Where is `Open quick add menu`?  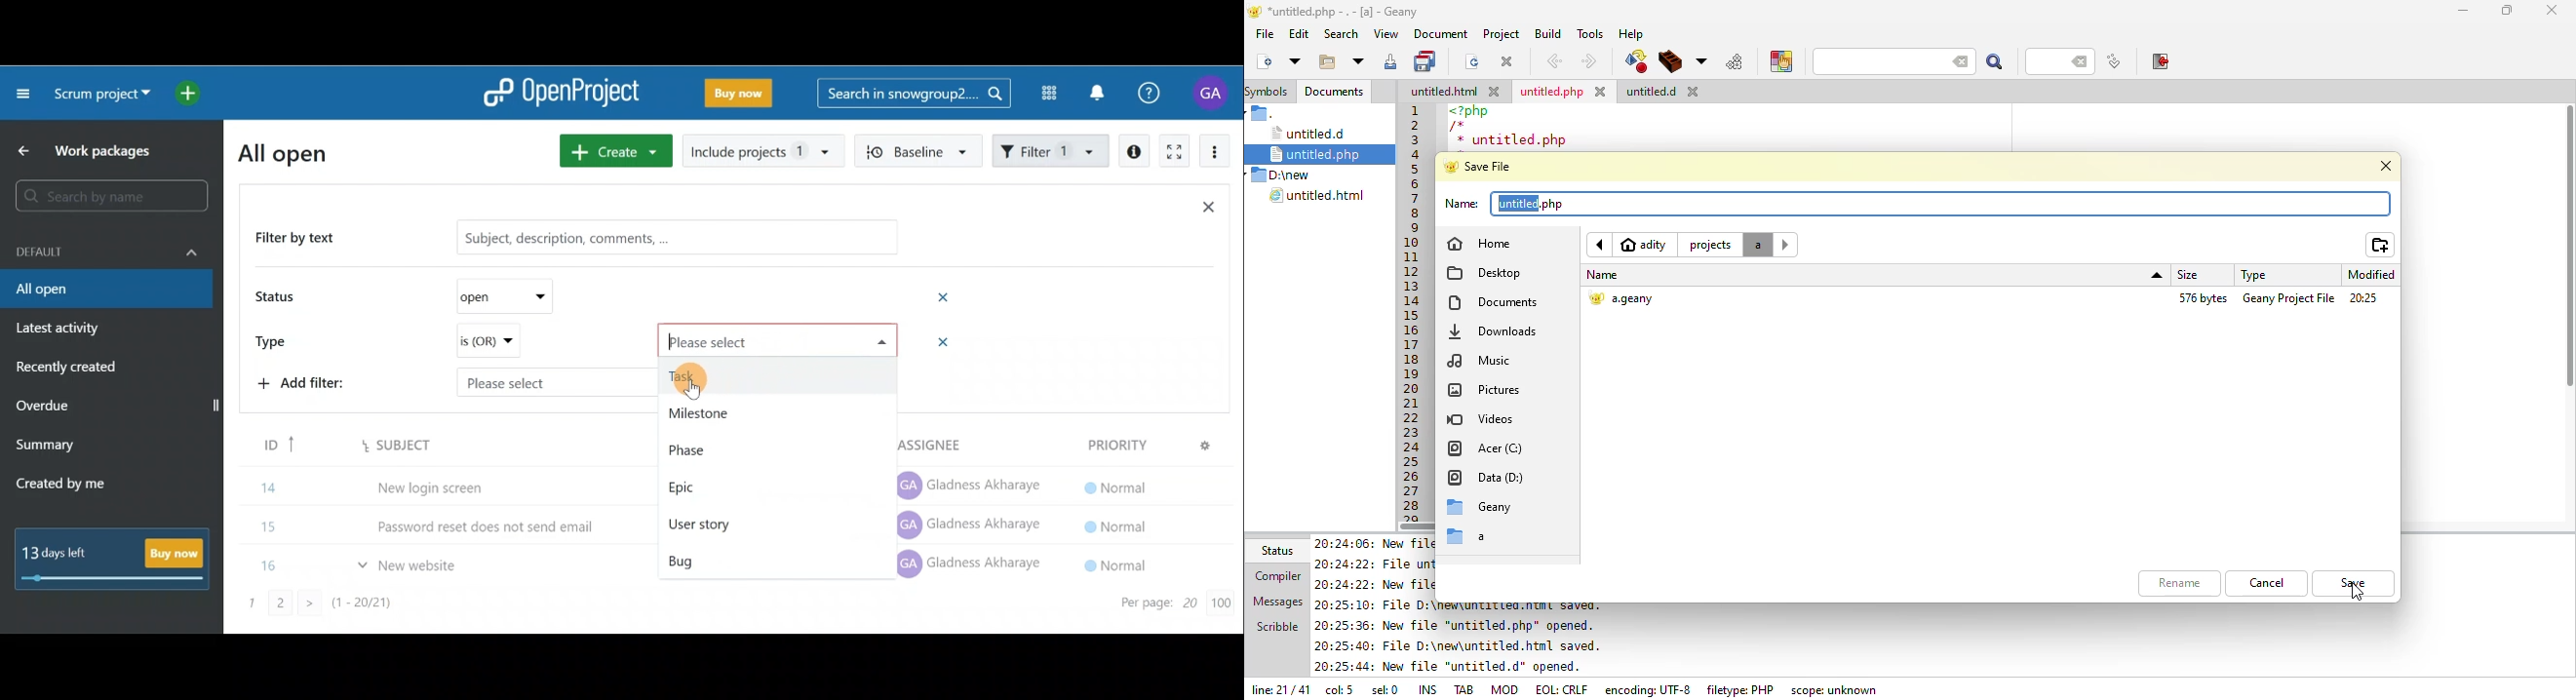
Open quick add menu is located at coordinates (192, 93).